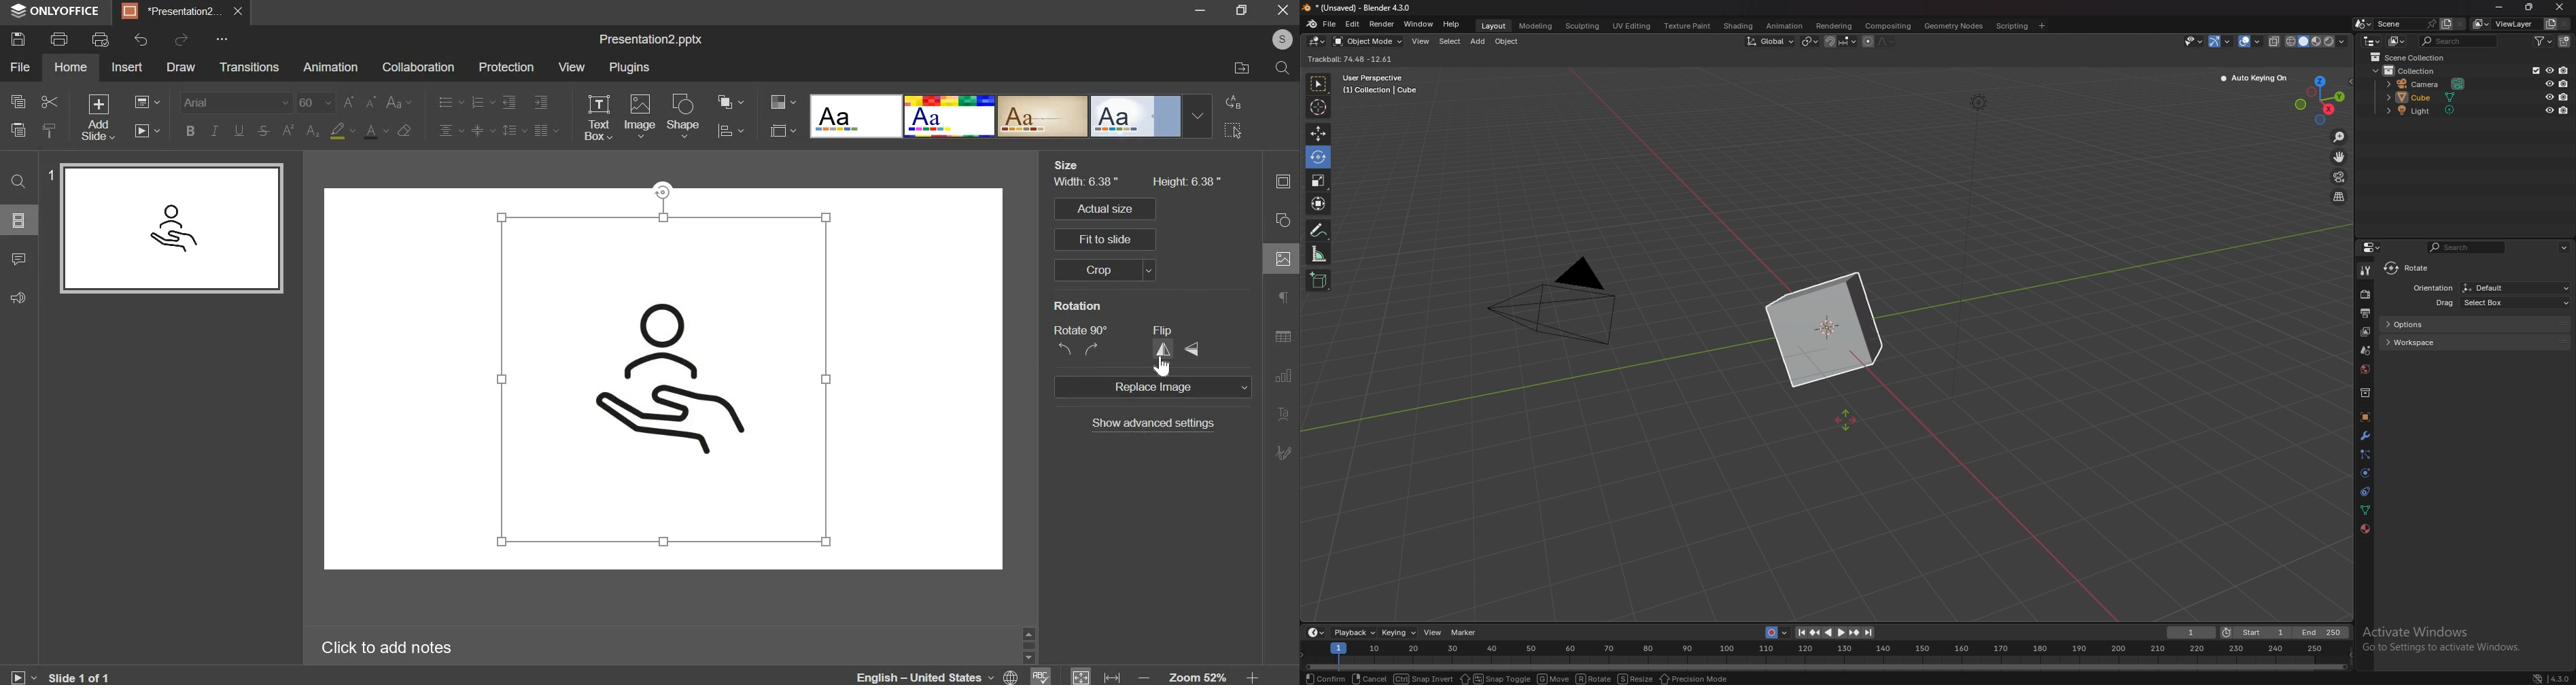  What do you see at coordinates (1281, 299) in the screenshot?
I see `paragraph settings` at bounding box center [1281, 299].